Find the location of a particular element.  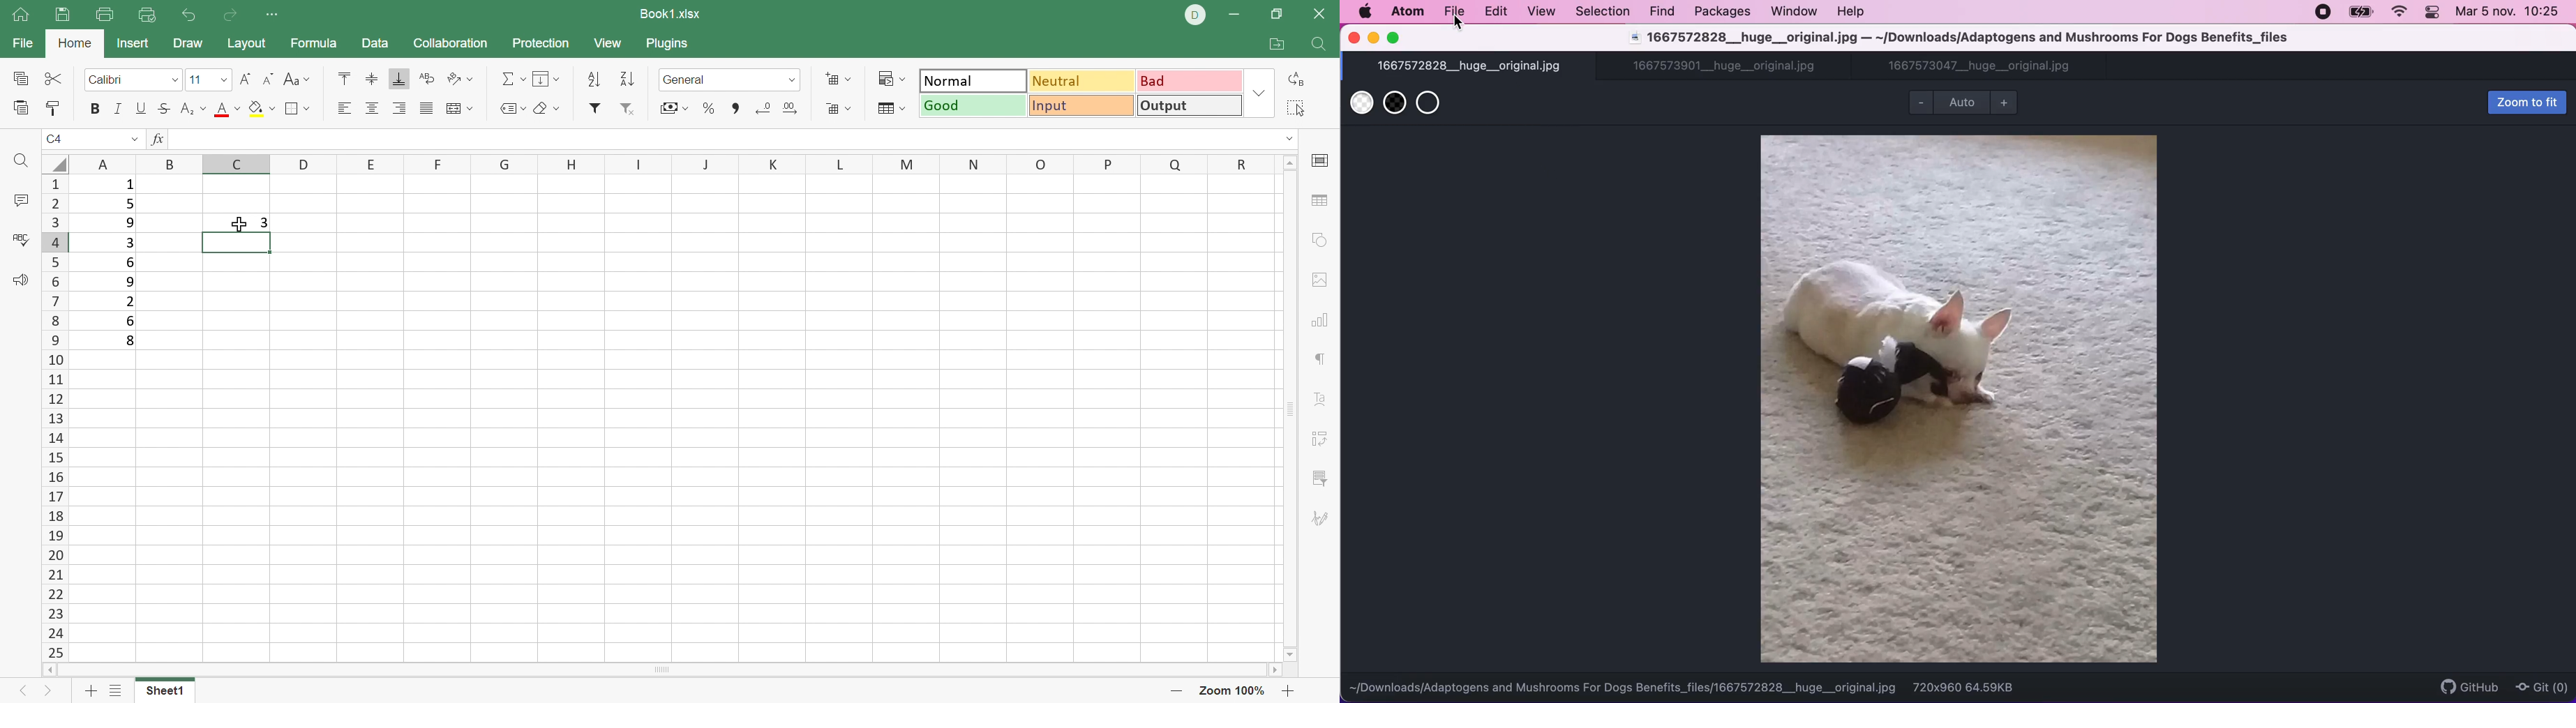

Slide settings is located at coordinates (1322, 160).